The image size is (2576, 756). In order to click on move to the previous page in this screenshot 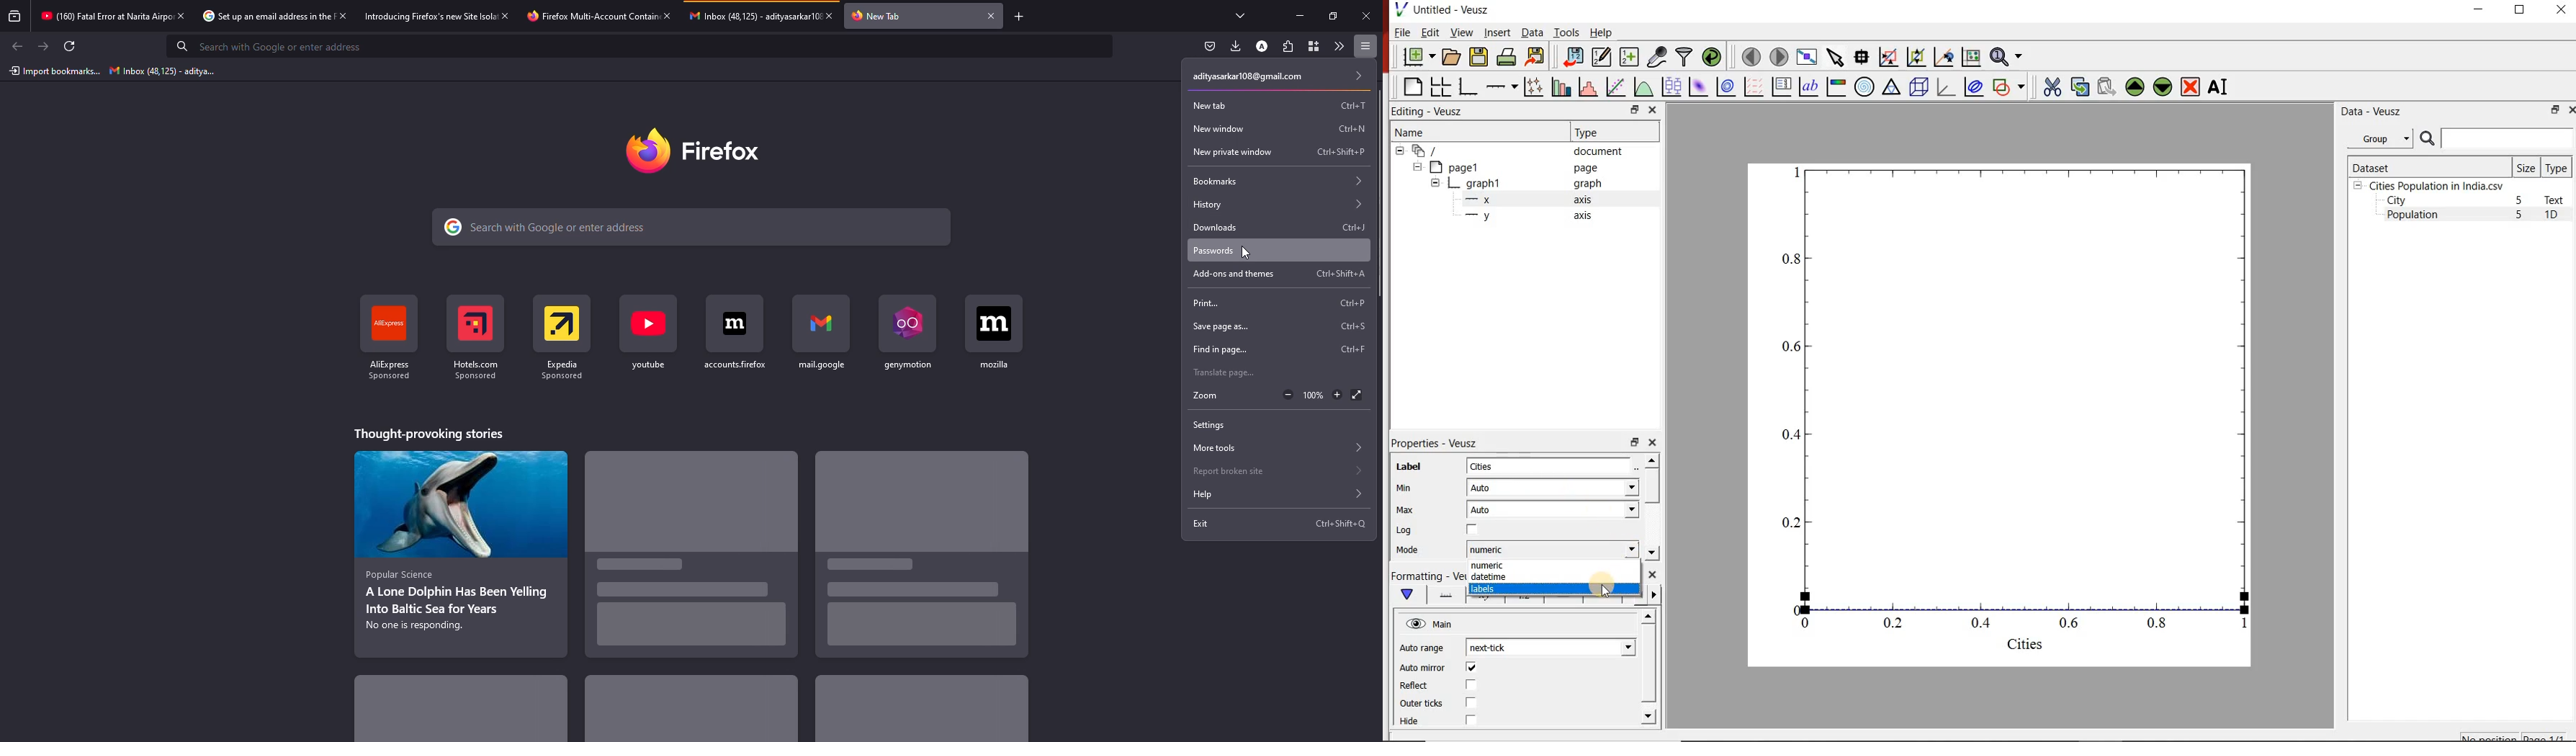, I will do `click(1749, 55)`.